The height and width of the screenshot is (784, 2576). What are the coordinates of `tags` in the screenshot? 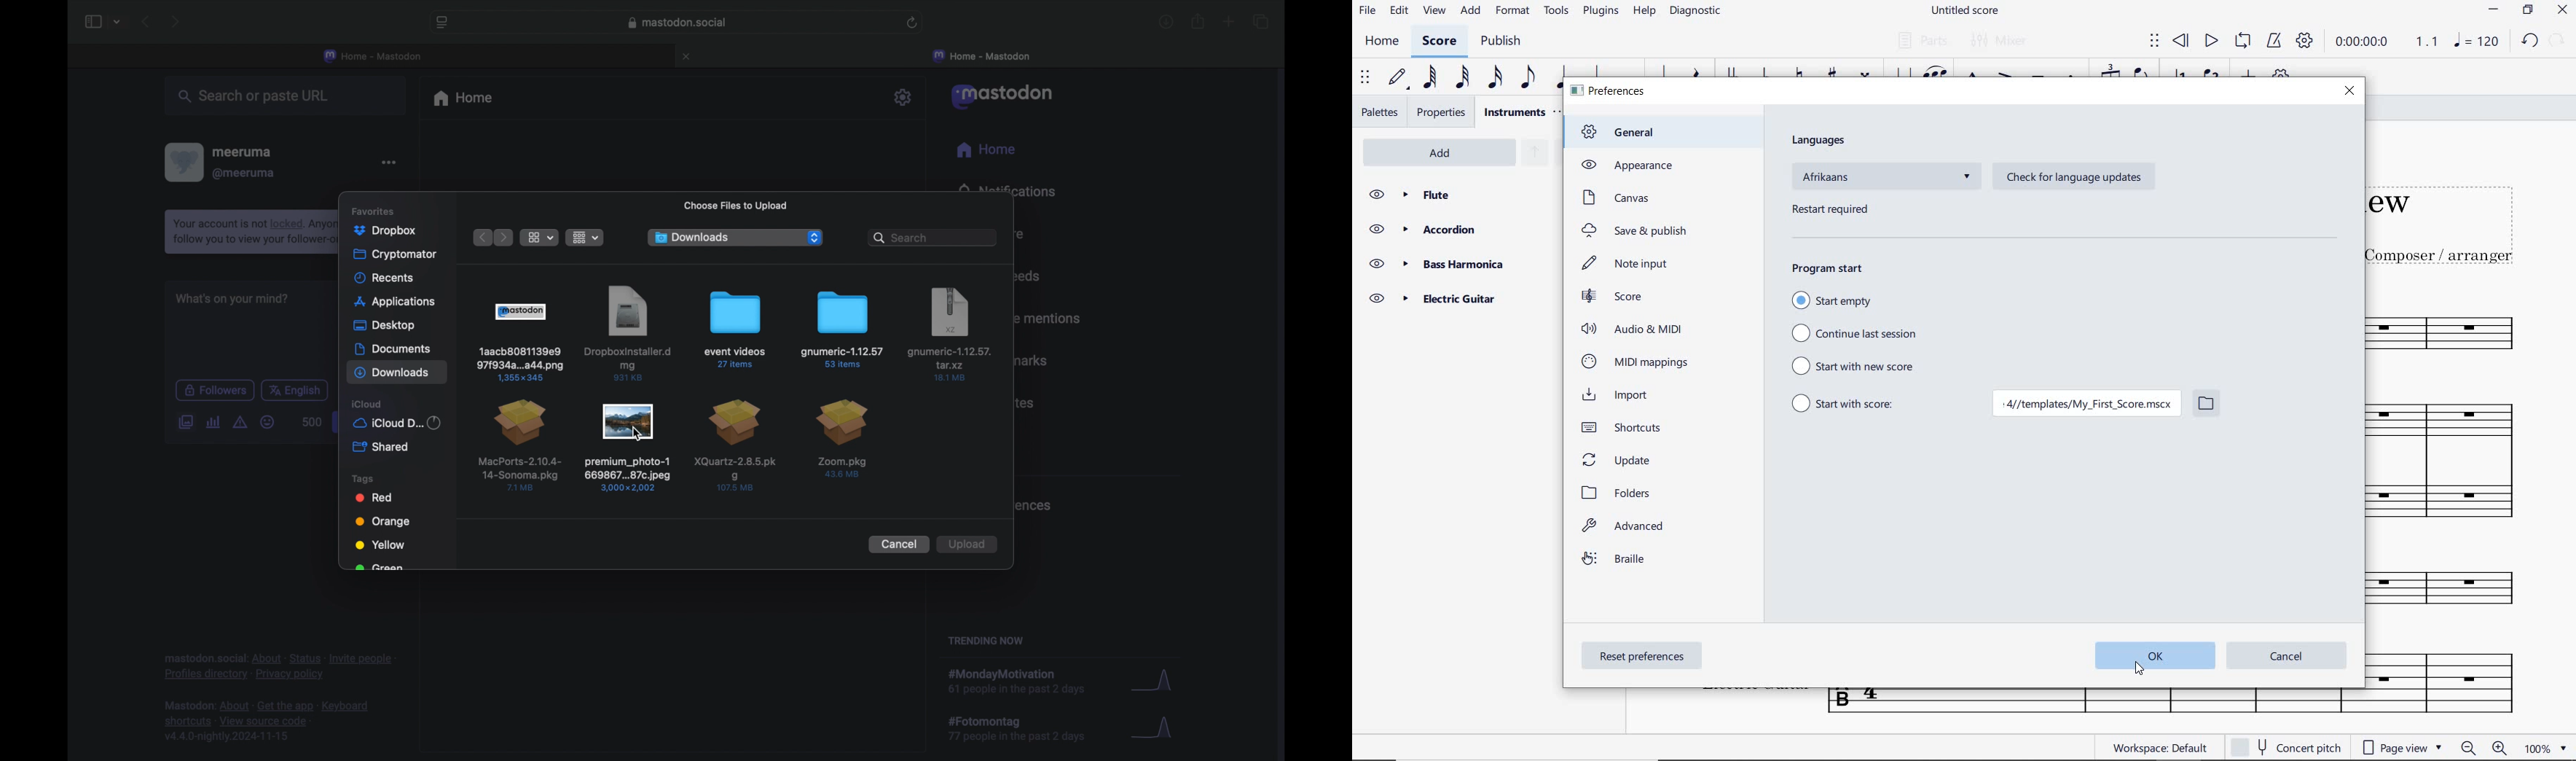 It's located at (363, 478).